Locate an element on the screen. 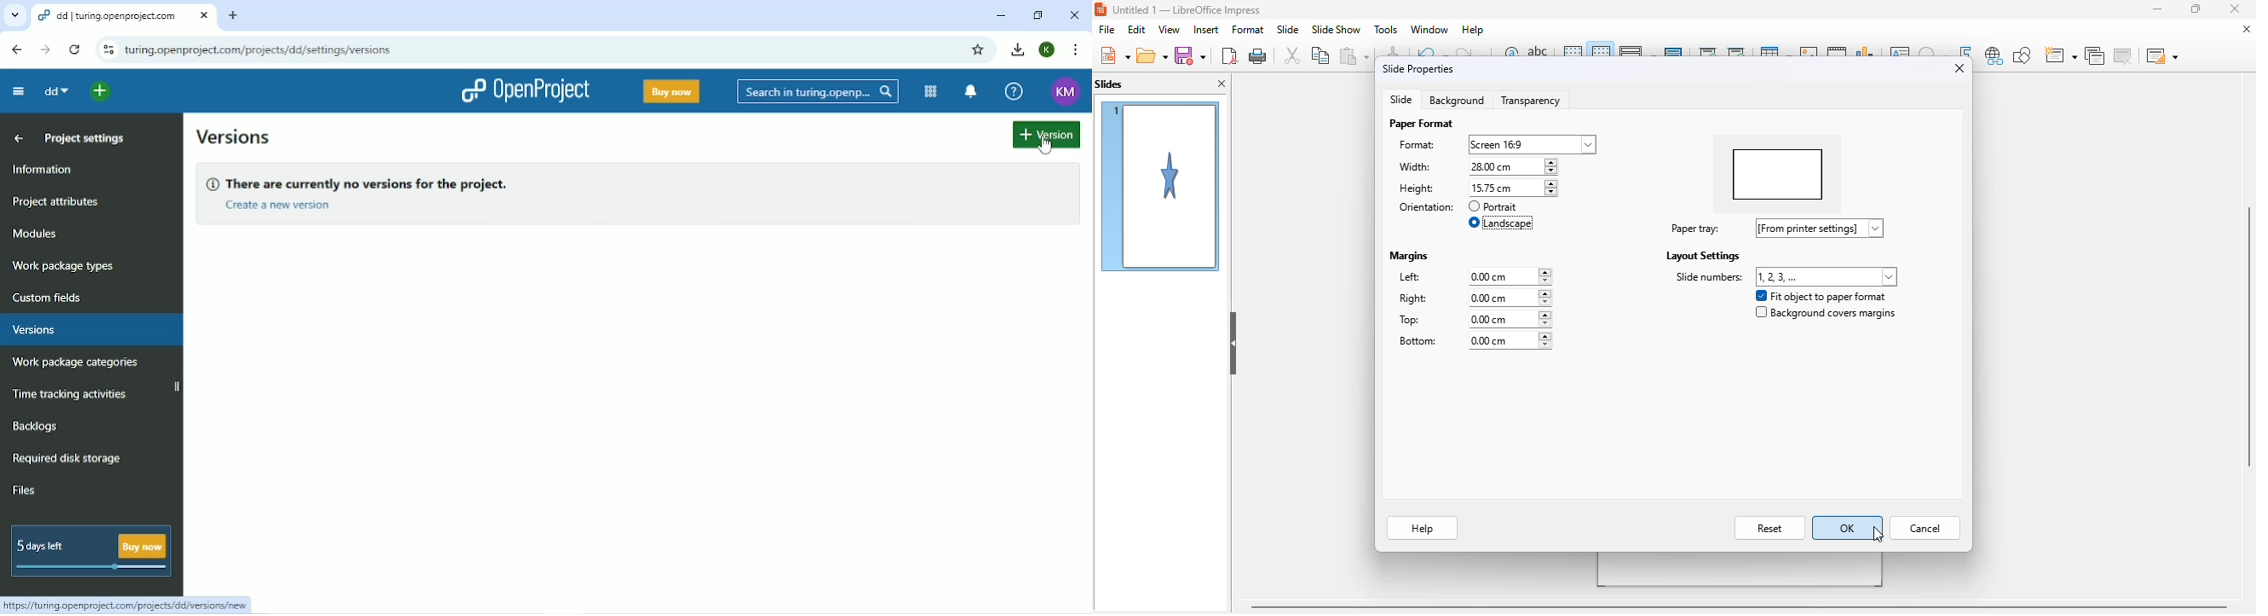 The height and width of the screenshot is (616, 2268). Information is located at coordinates (47, 169).